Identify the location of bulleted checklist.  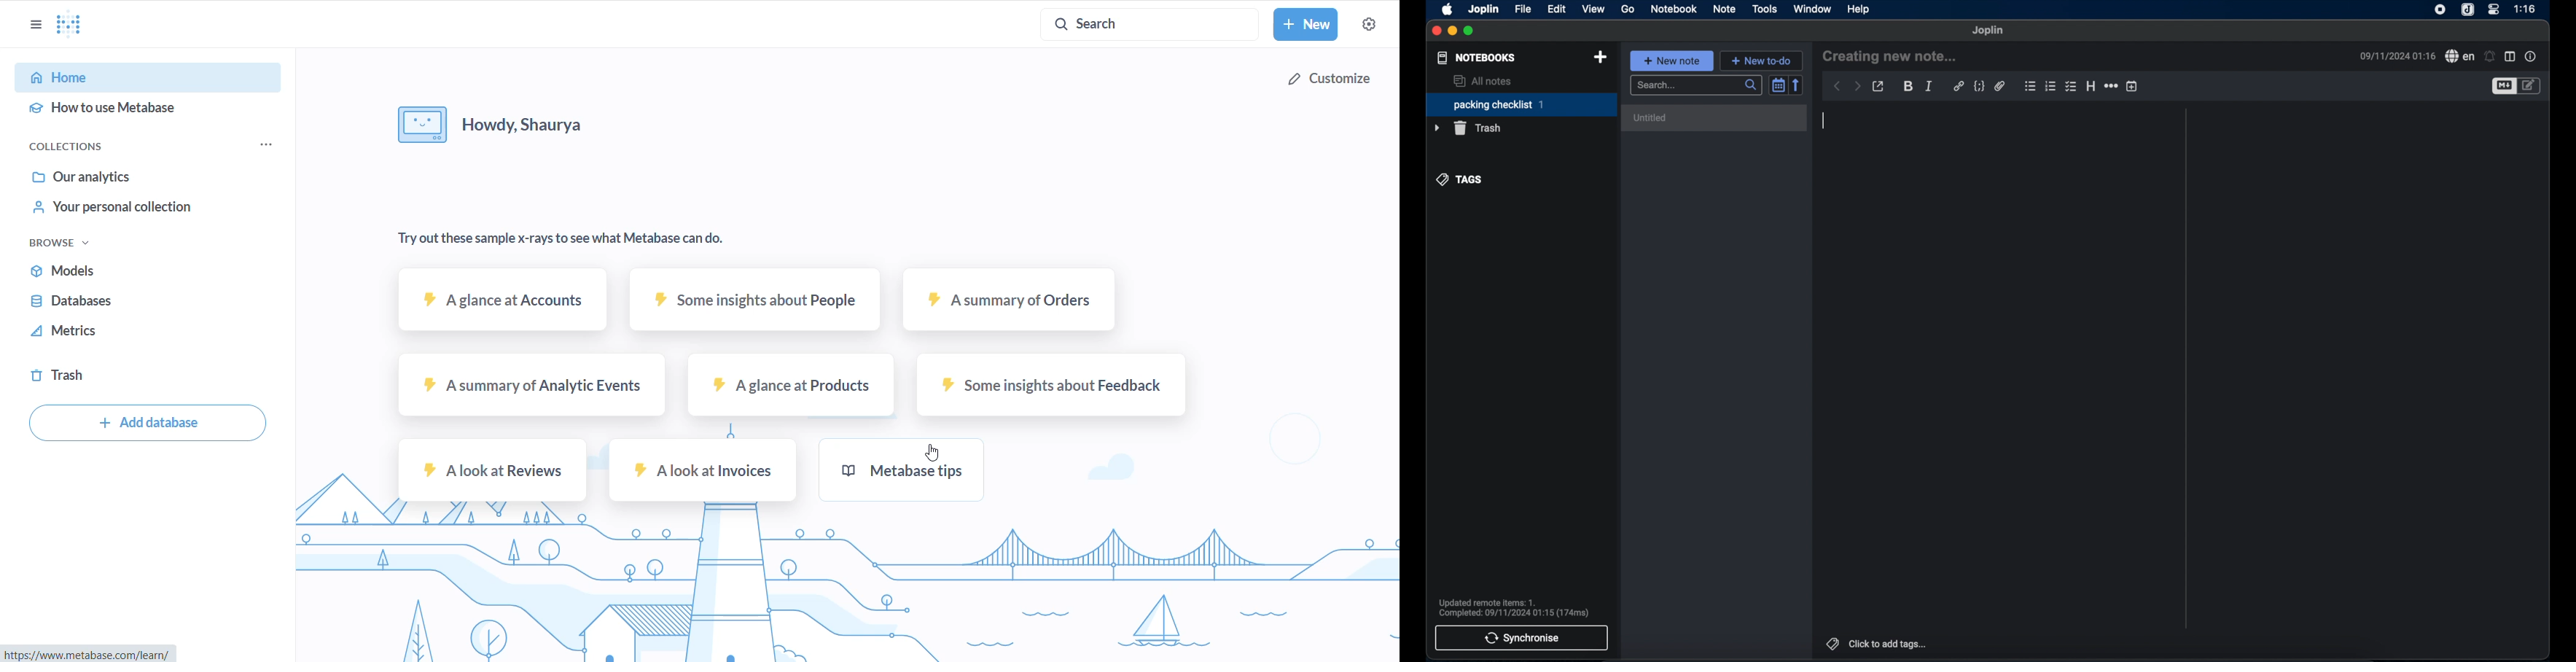
(2030, 87).